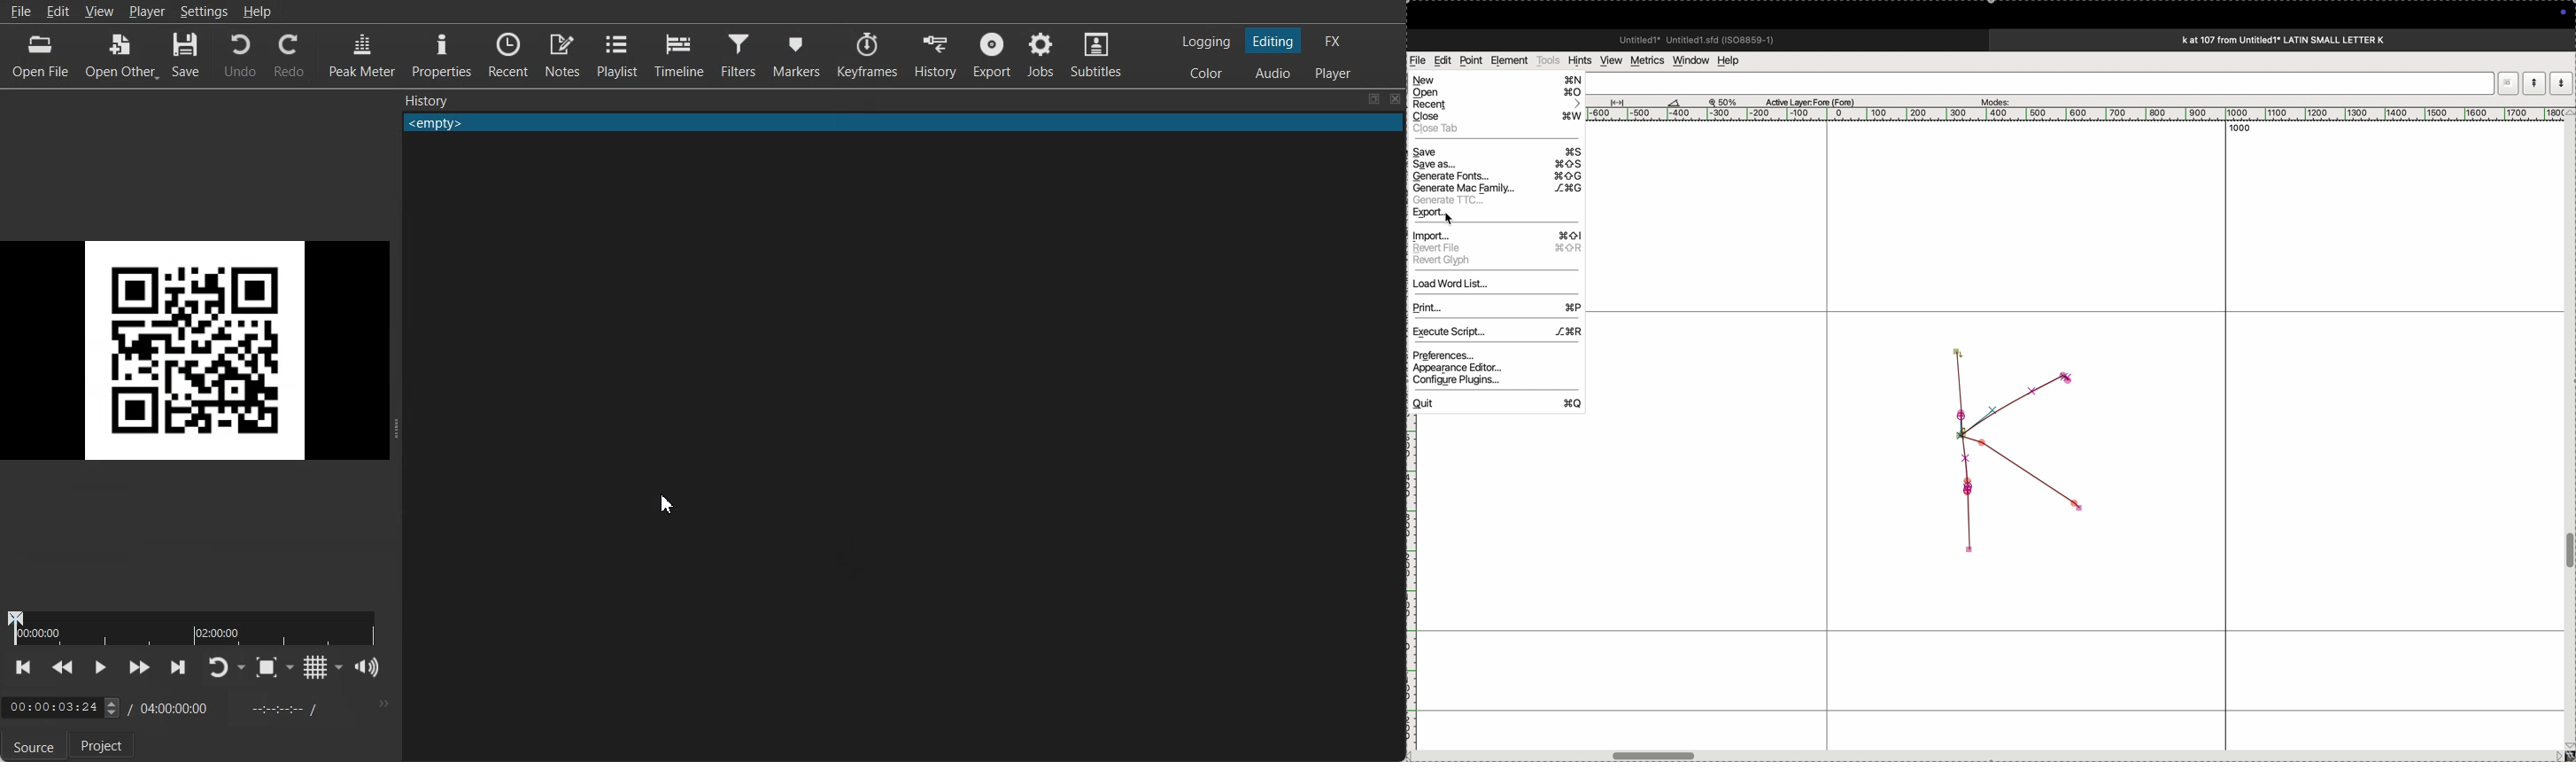  What do you see at coordinates (149, 12) in the screenshot?
I see `Player` at bounding box center [149, 12].